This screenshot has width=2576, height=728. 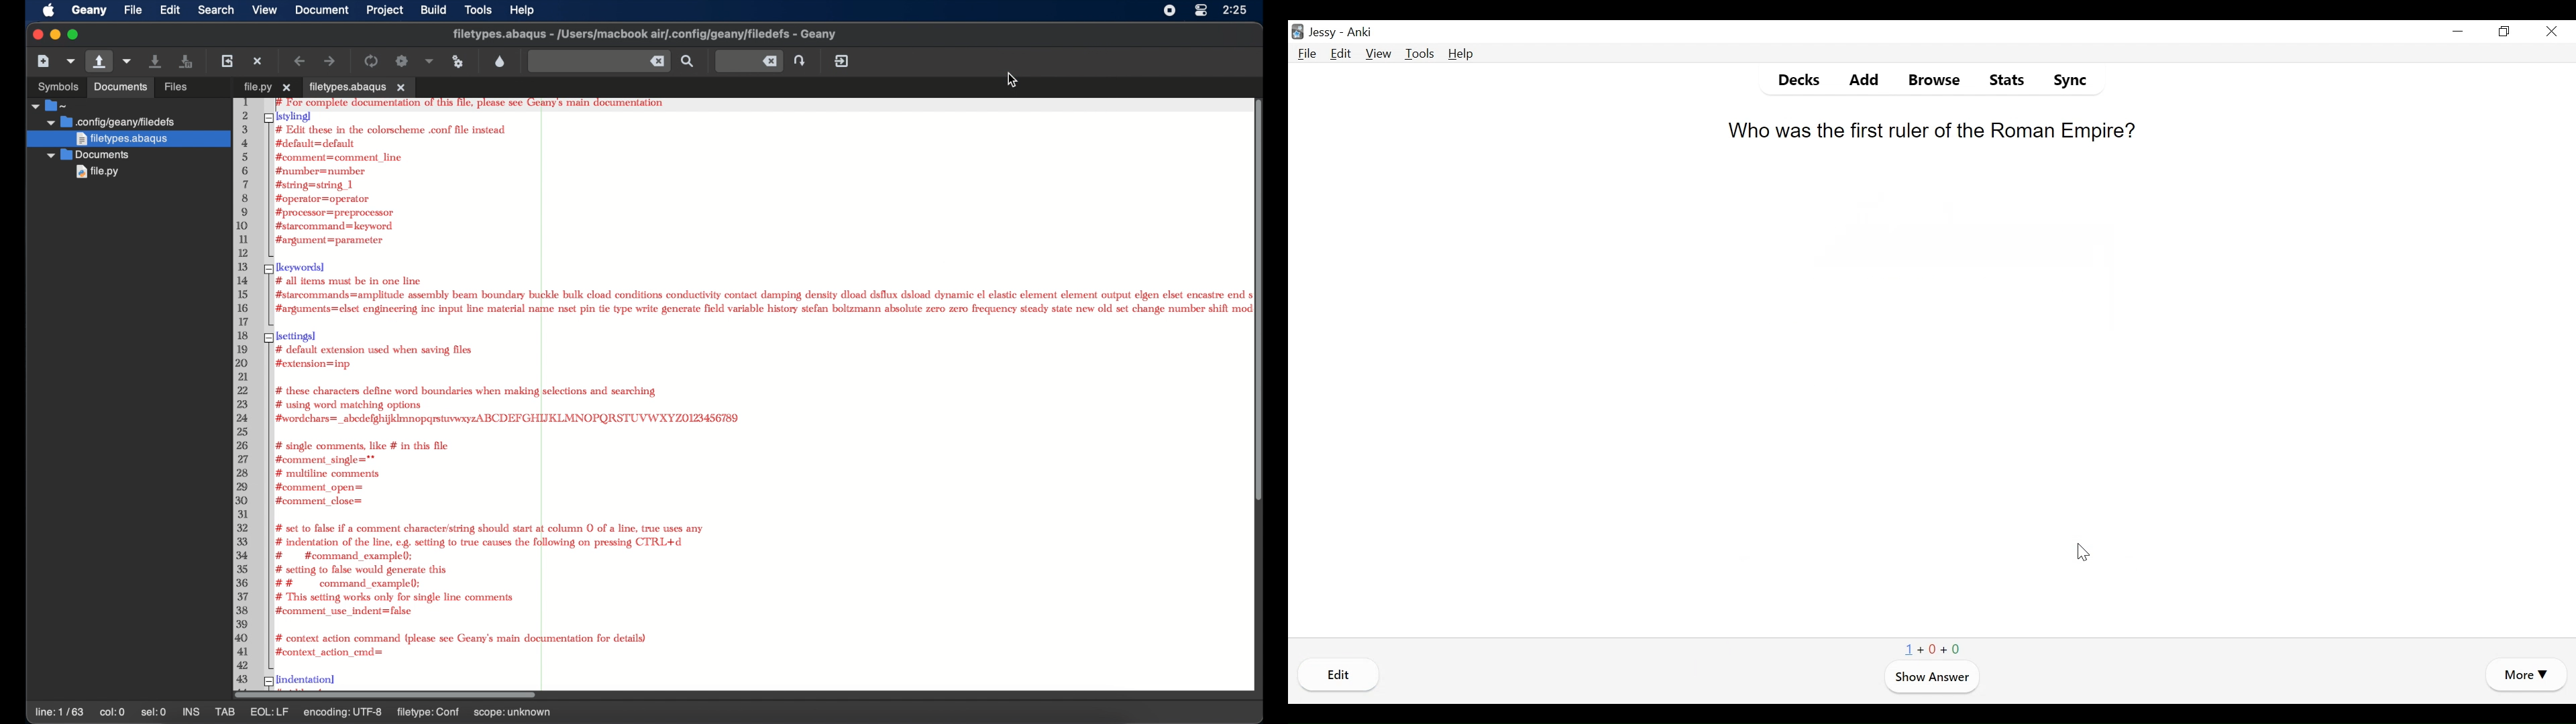 I want to click on Sync, so click(x=2066, y=80).